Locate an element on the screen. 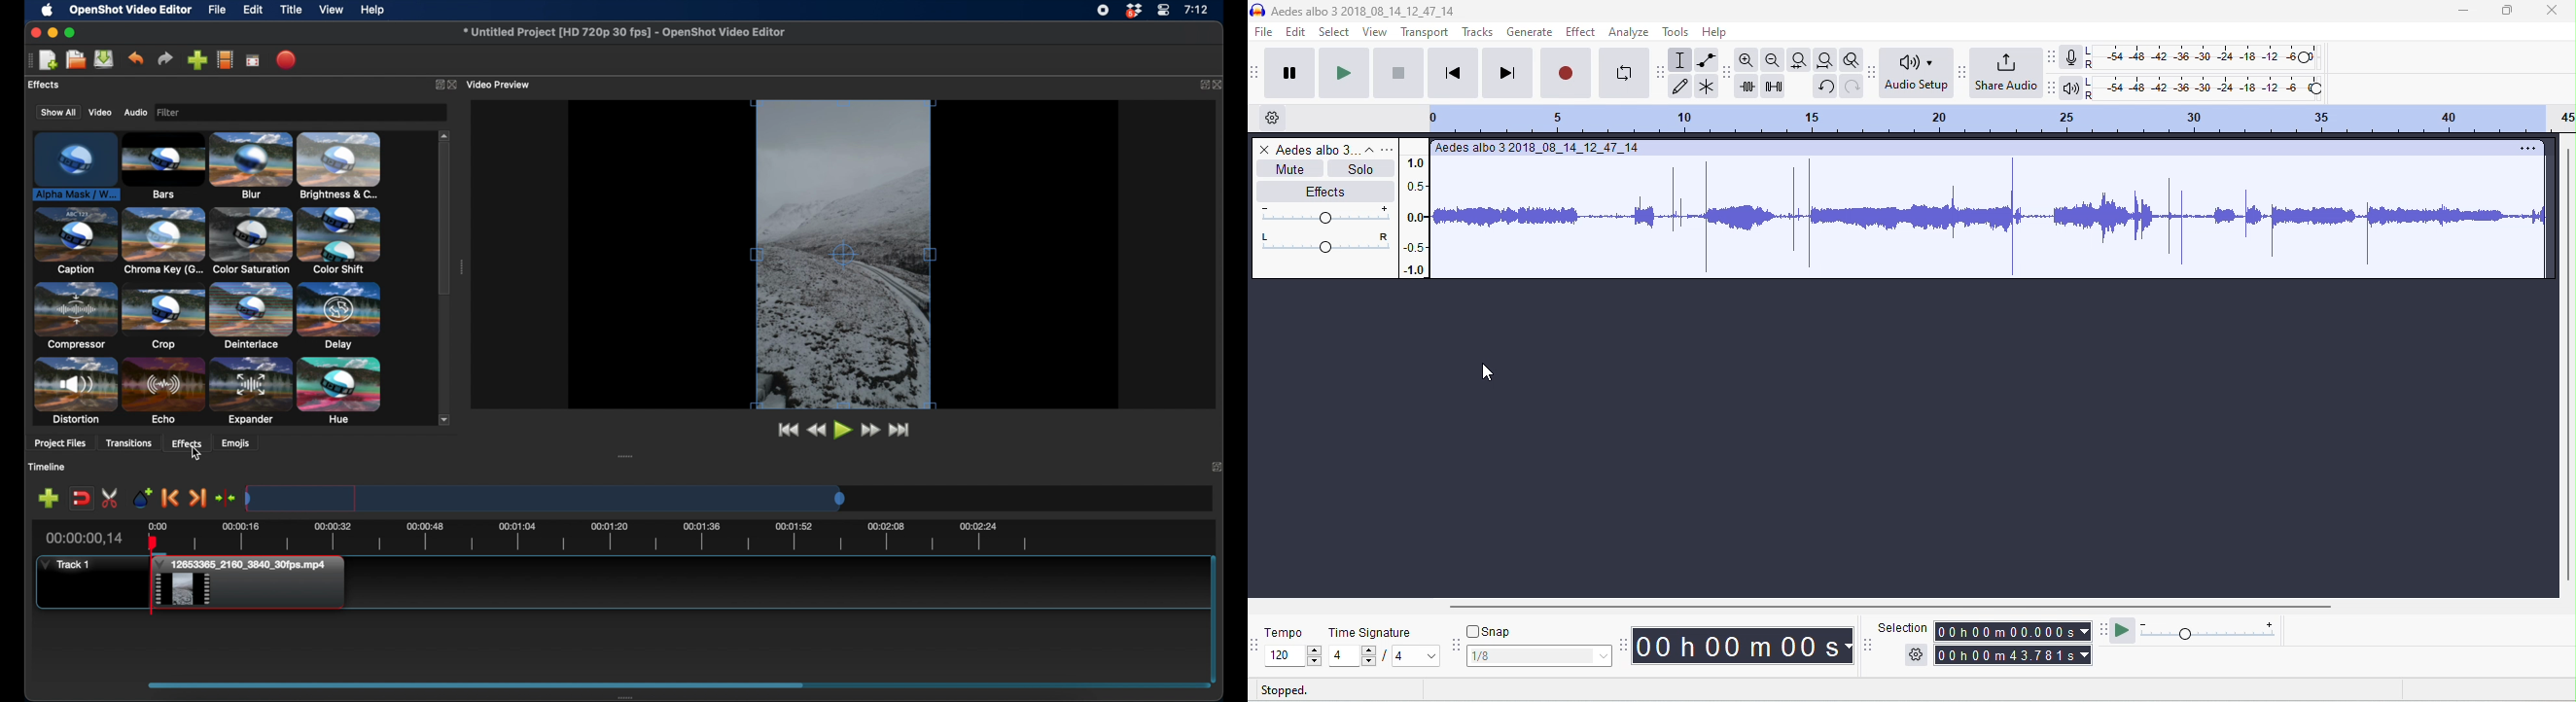  redo is located at coordinates (1853, 87).